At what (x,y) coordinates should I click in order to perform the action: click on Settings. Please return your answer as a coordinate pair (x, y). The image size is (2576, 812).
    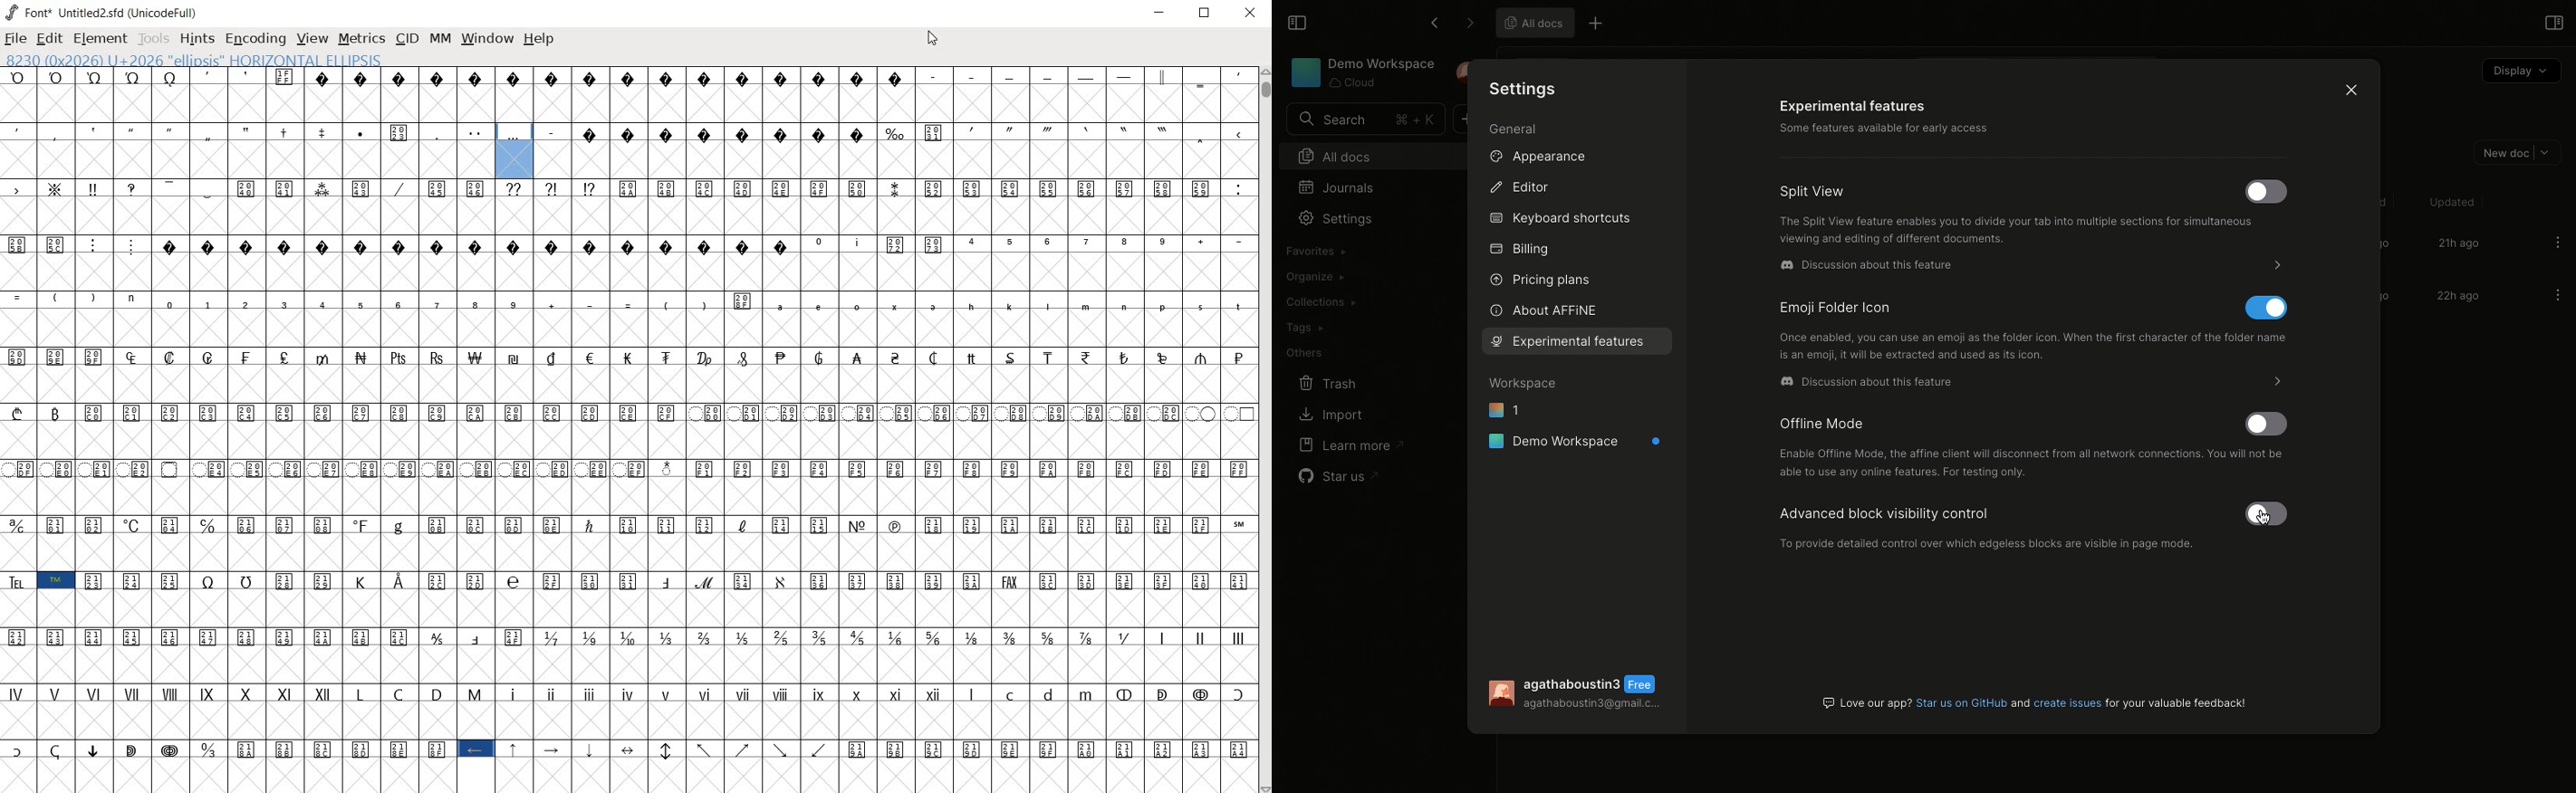
    Looking at the image, I should click on (1525, 88).